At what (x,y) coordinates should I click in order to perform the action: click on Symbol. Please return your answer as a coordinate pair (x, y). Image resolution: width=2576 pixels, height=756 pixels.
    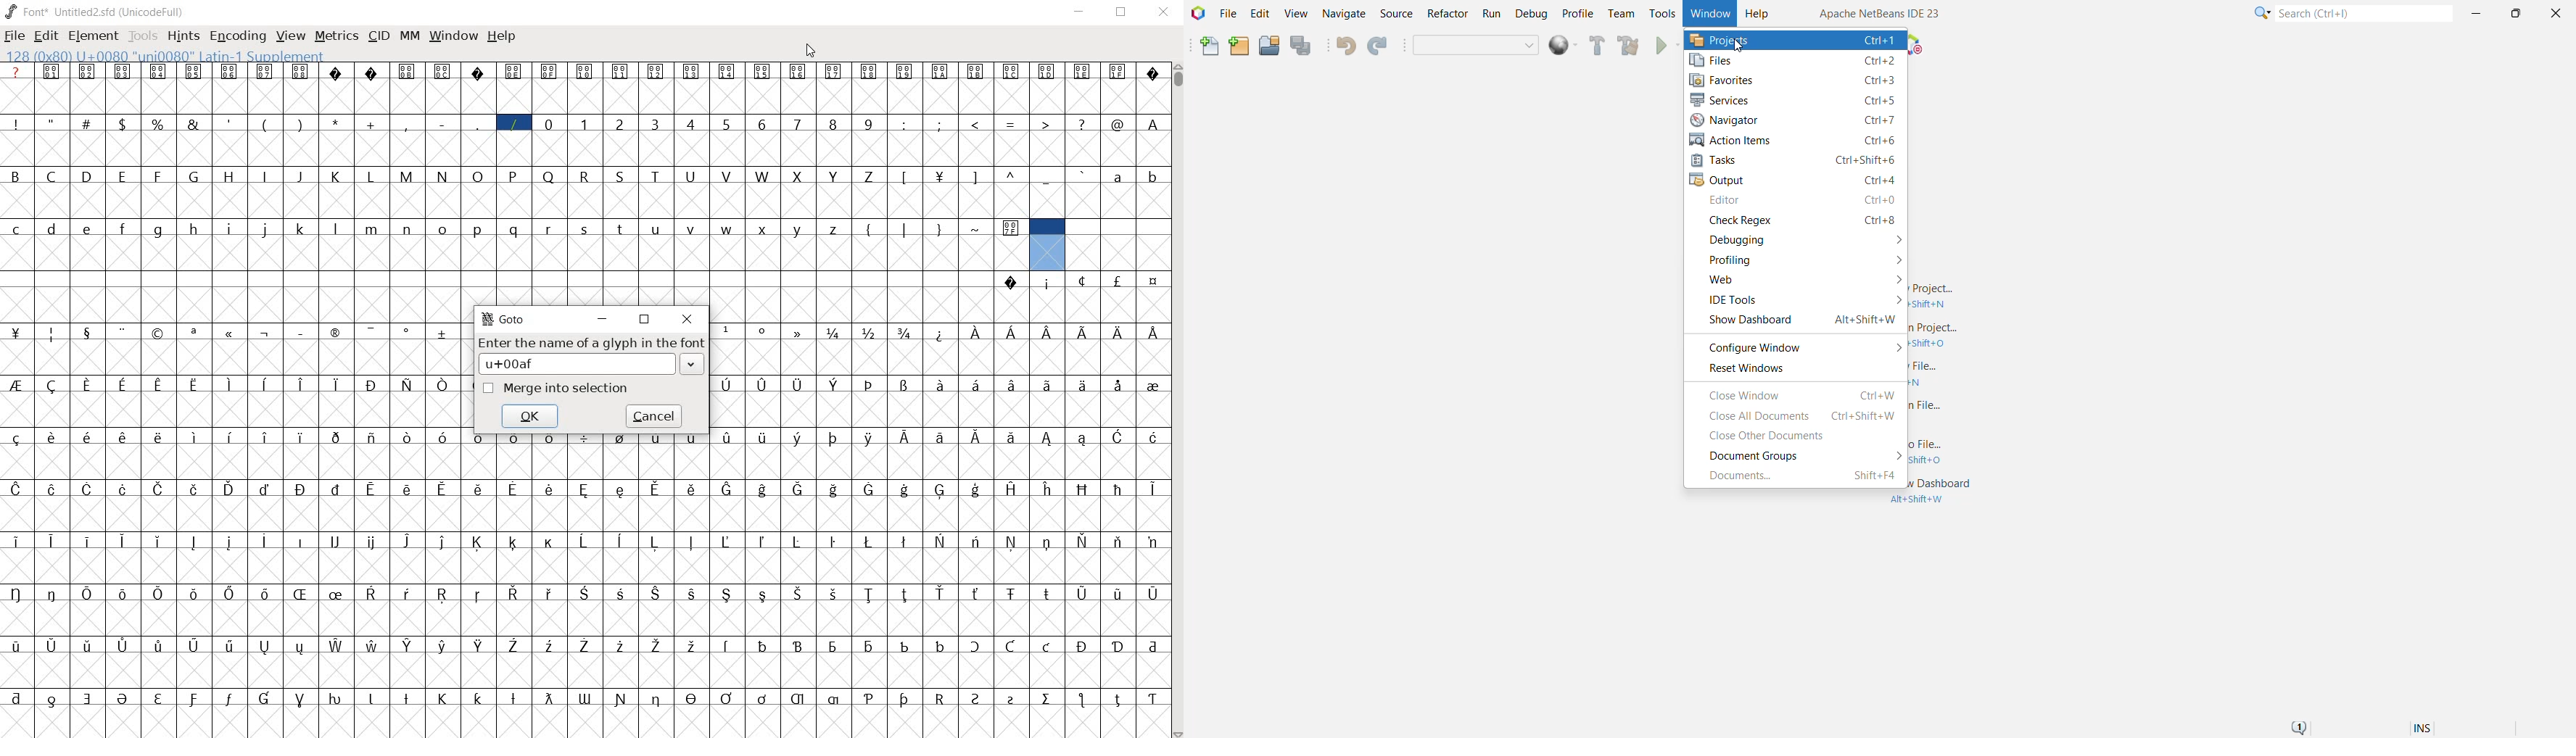
    Looking at the image, I should click on (53, 386).